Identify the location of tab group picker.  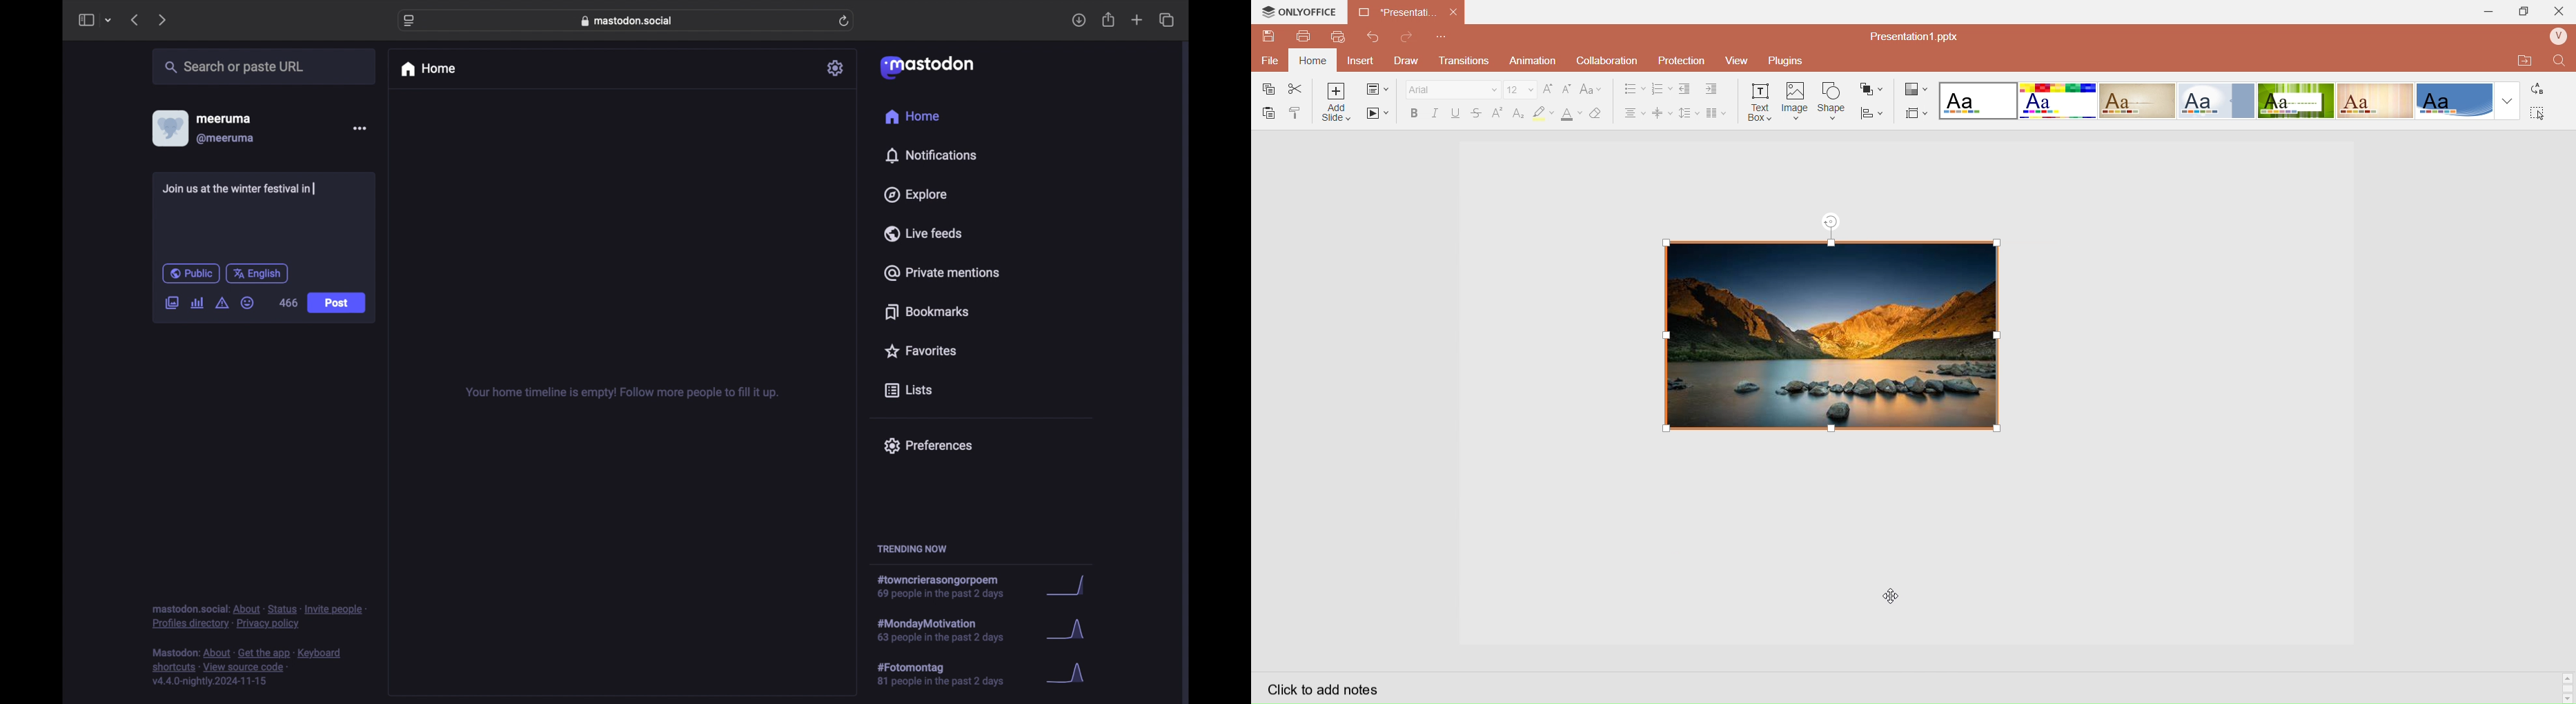
(108, 21).